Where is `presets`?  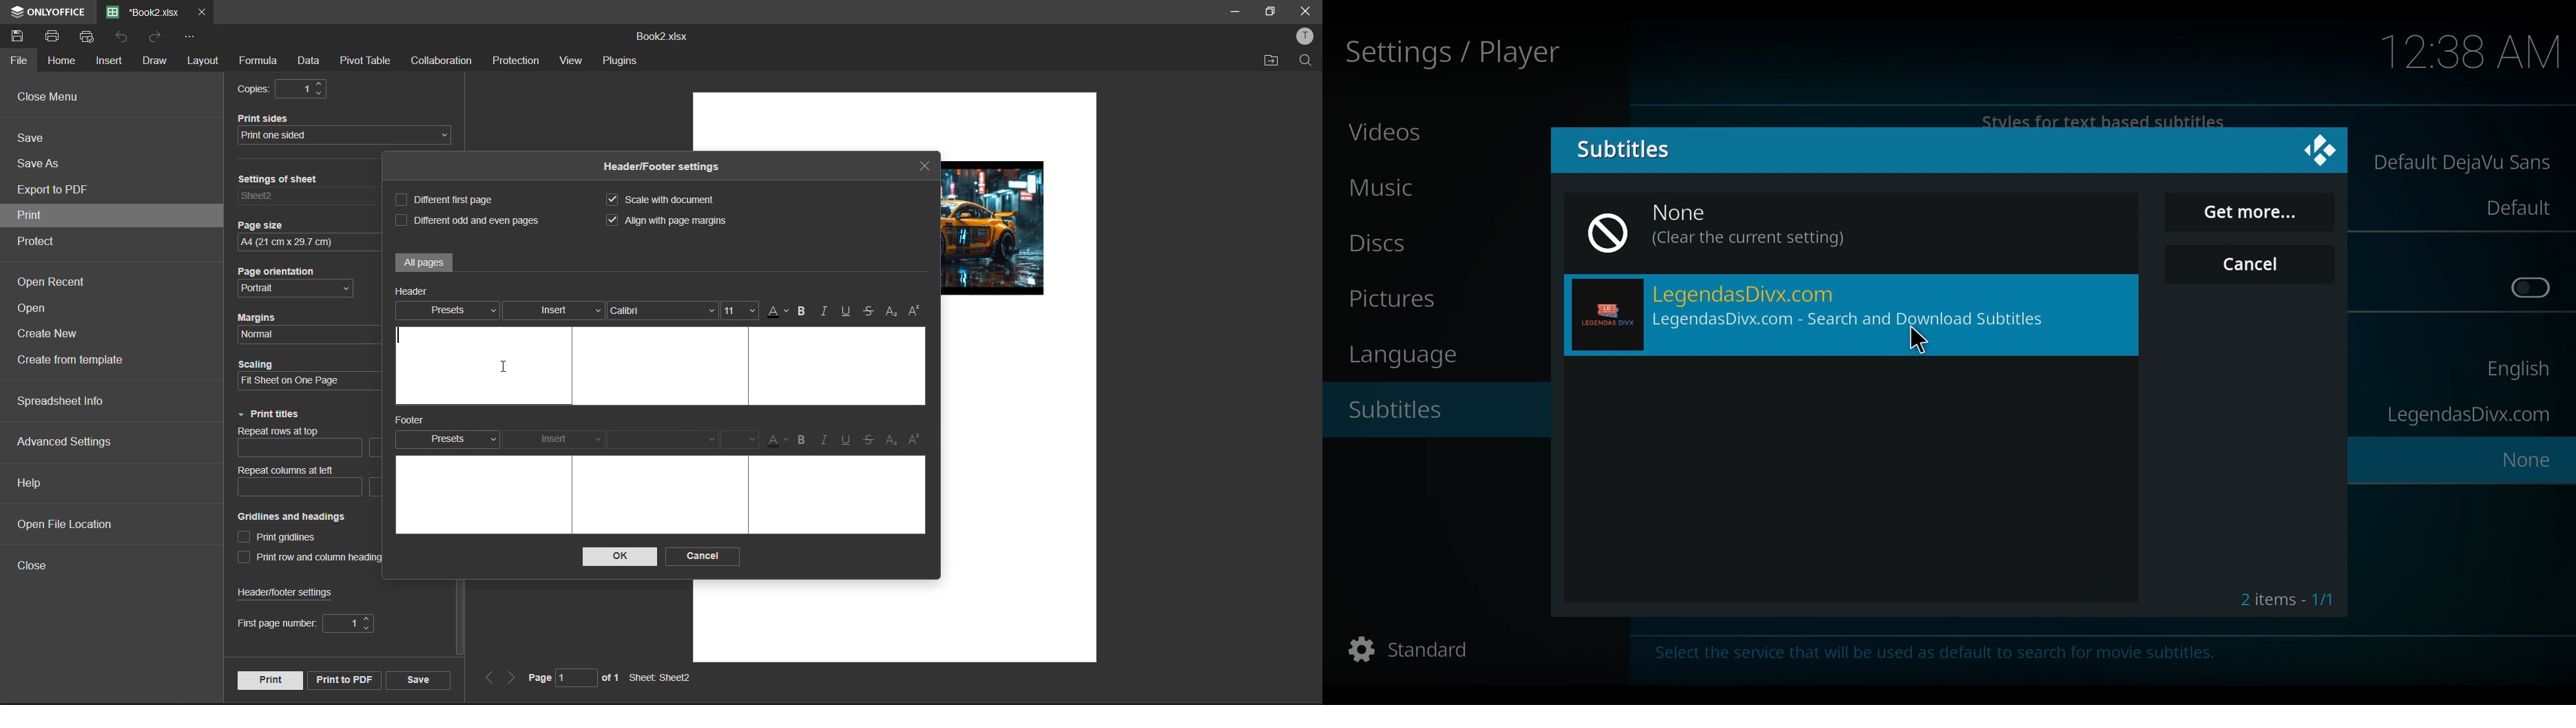
presets is located at coordinates (451, 311).